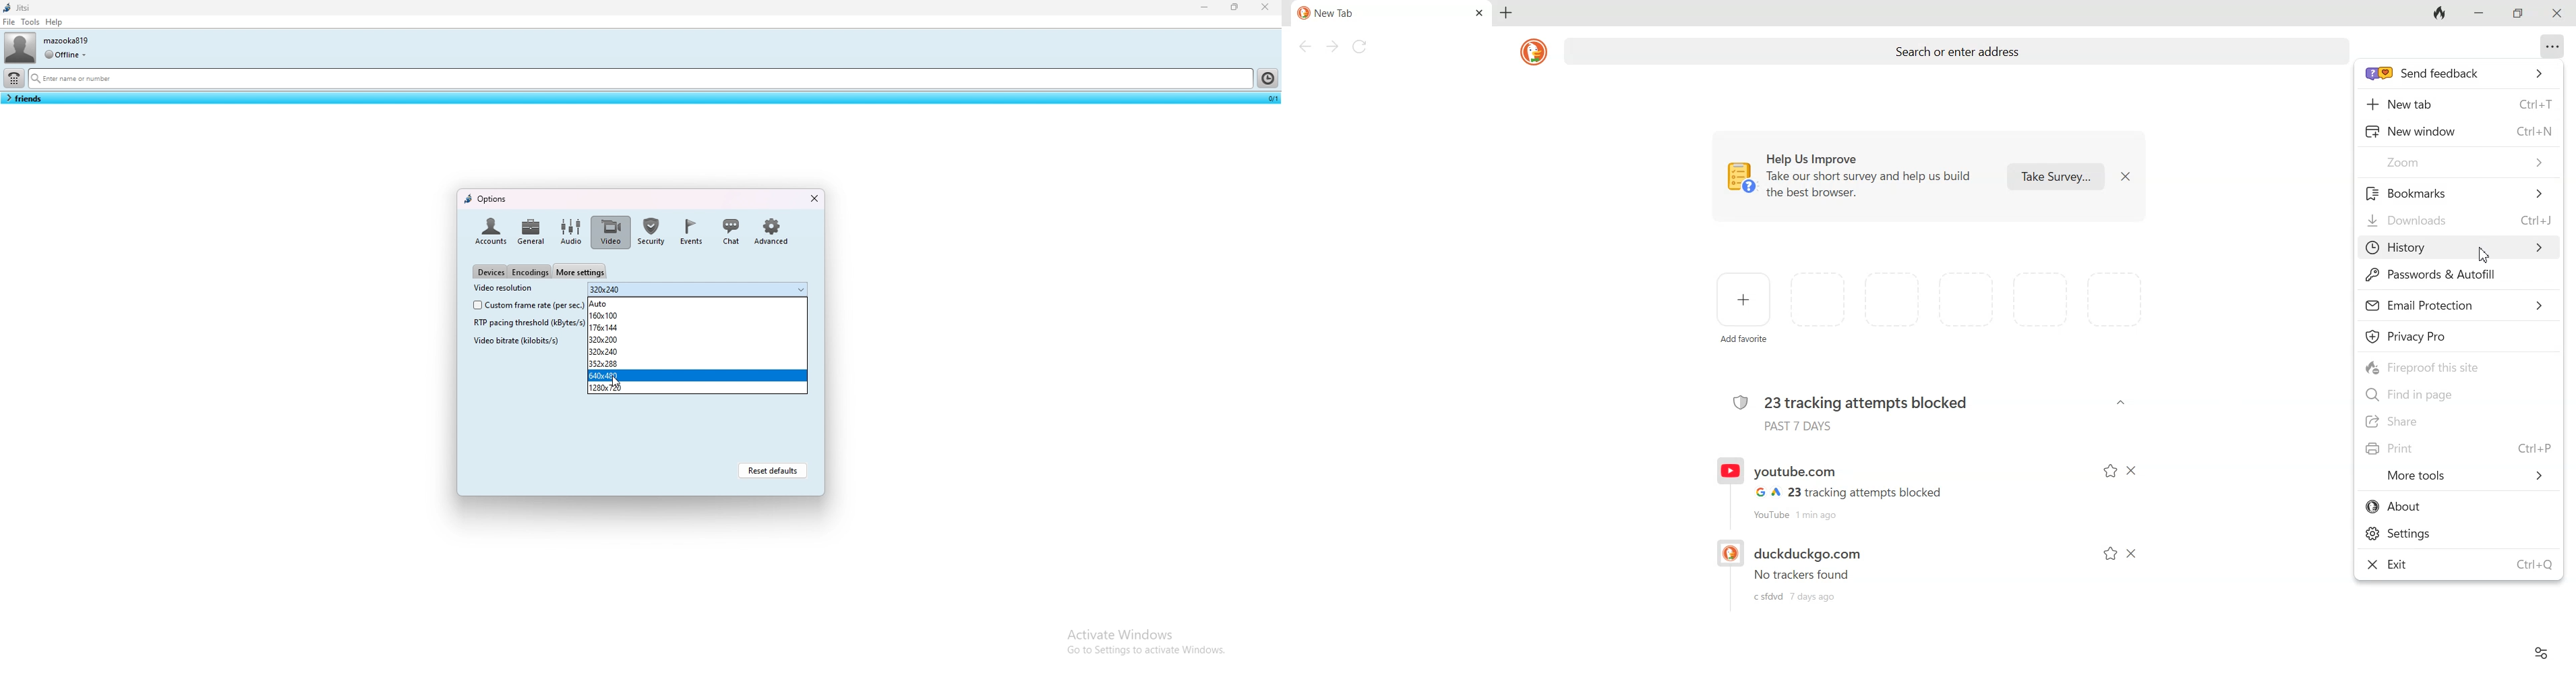 The image size is (2576, 700). What do you see at coordinates (2484, 253) in the screenshot?
I see `Cursor` at bounding box center [2484, 253].